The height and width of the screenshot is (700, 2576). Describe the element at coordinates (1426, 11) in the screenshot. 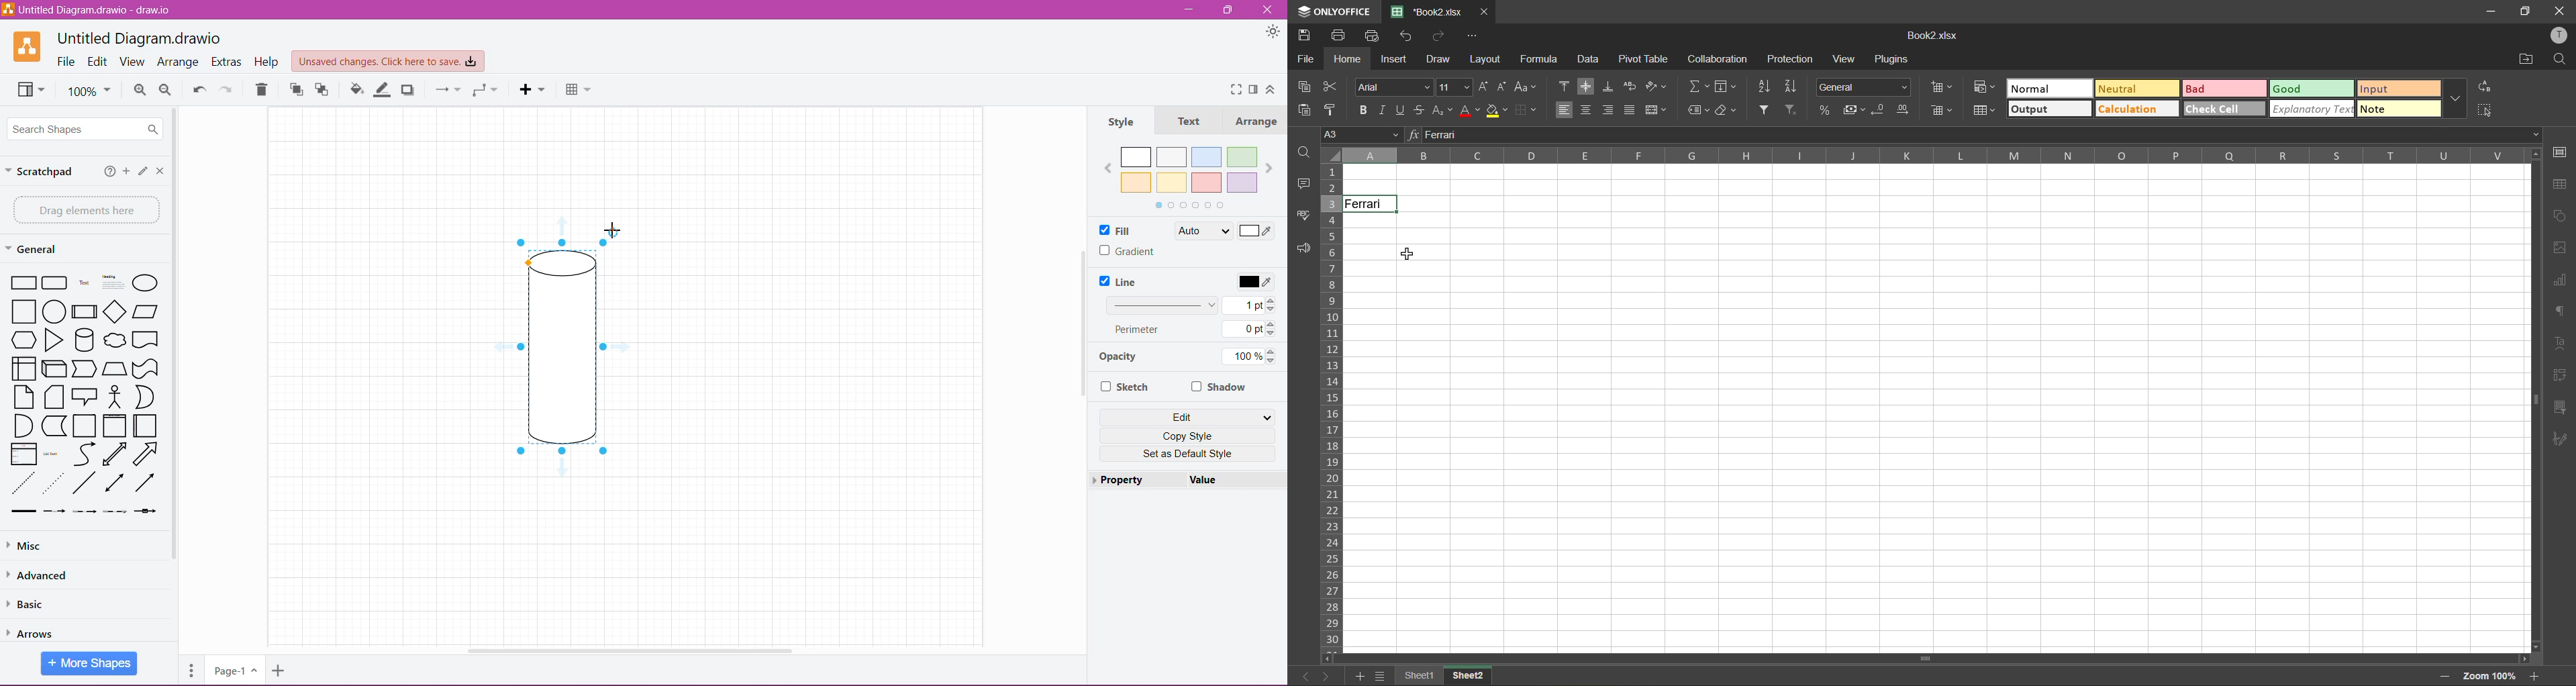

I see `file name` at that location.